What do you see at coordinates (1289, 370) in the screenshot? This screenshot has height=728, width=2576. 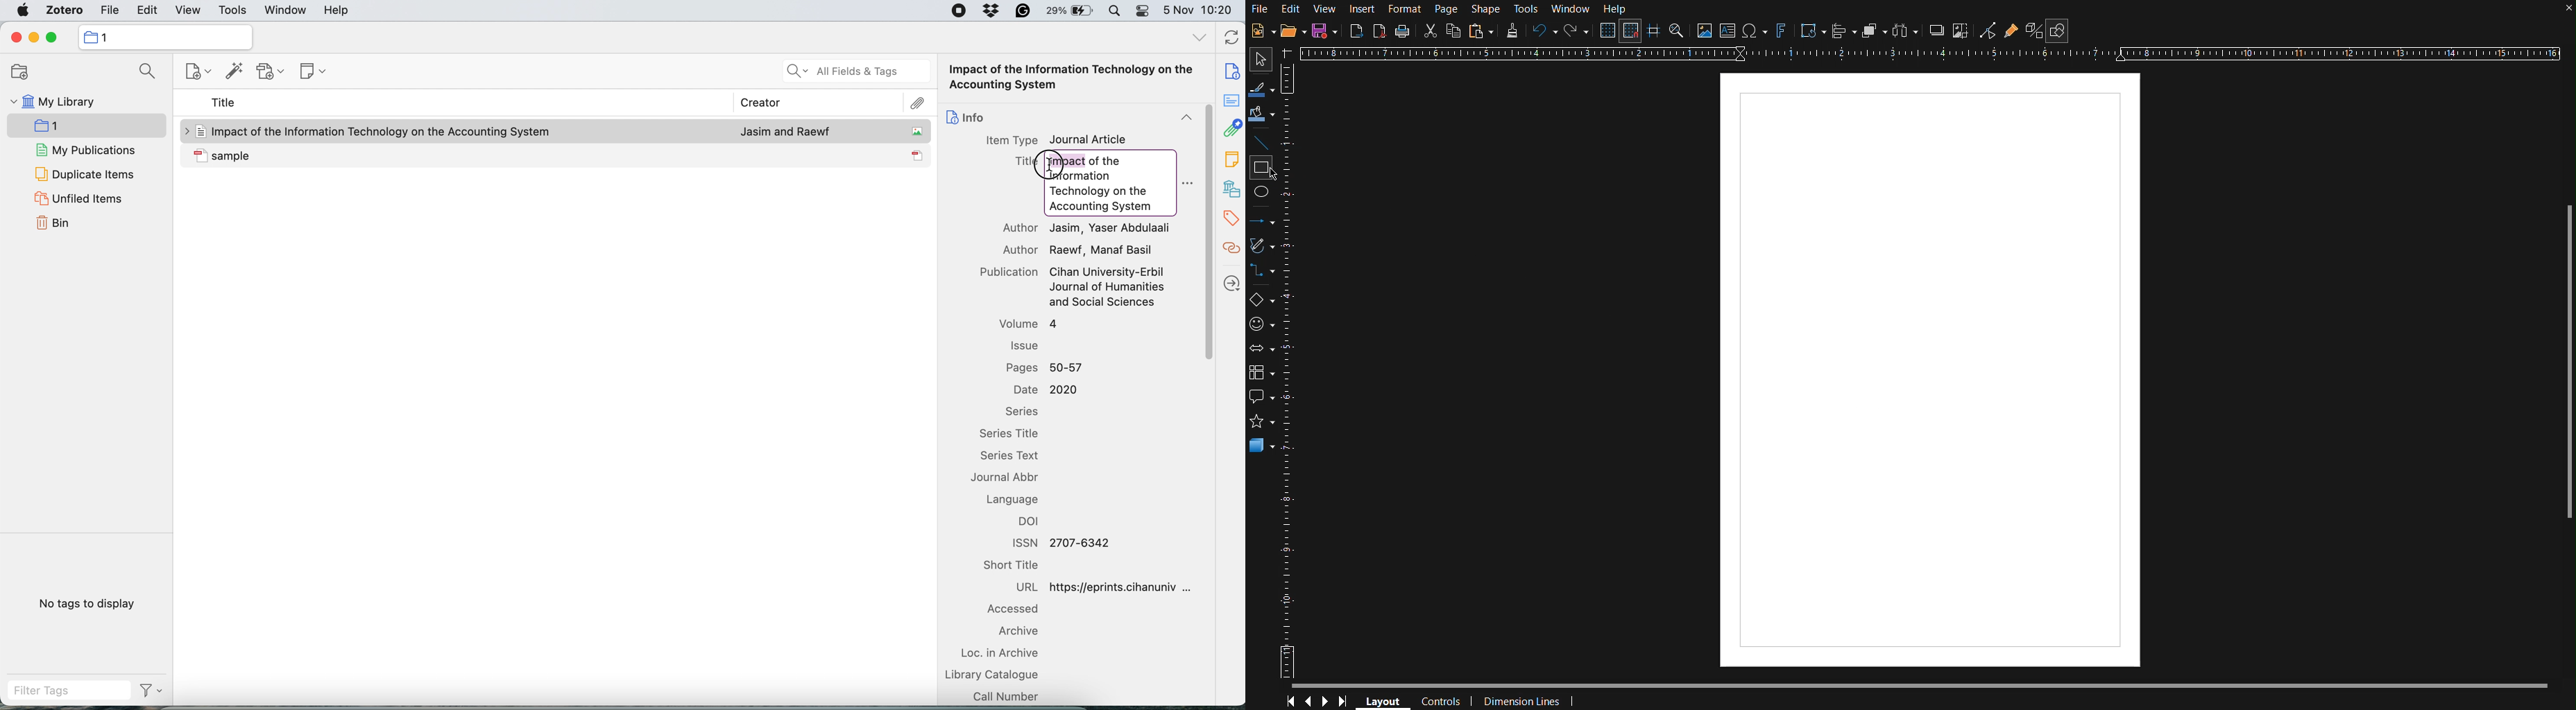 I see `Ruler Vertical` at bounding box center [1289, 370].